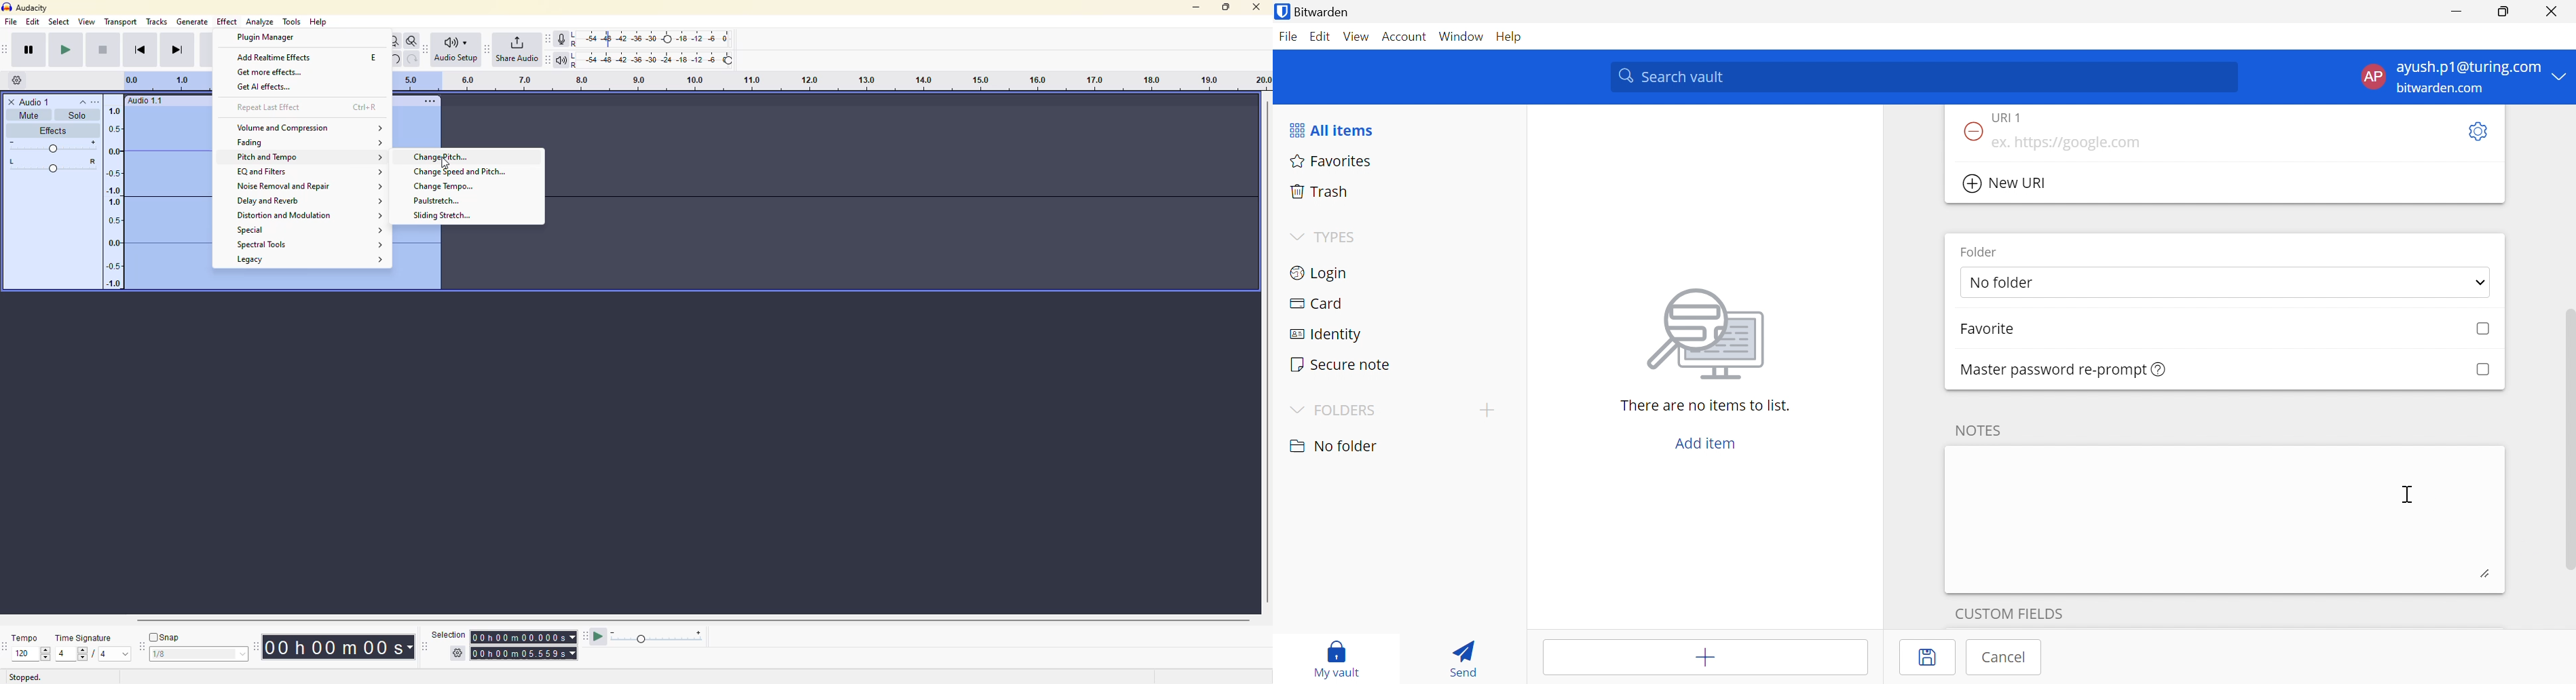 Image resolution: width=2576 pixels, height=700 pixels. Describe the element at coordinates (272, 201) in the screenshot. I see `delay and reverb` at that location.